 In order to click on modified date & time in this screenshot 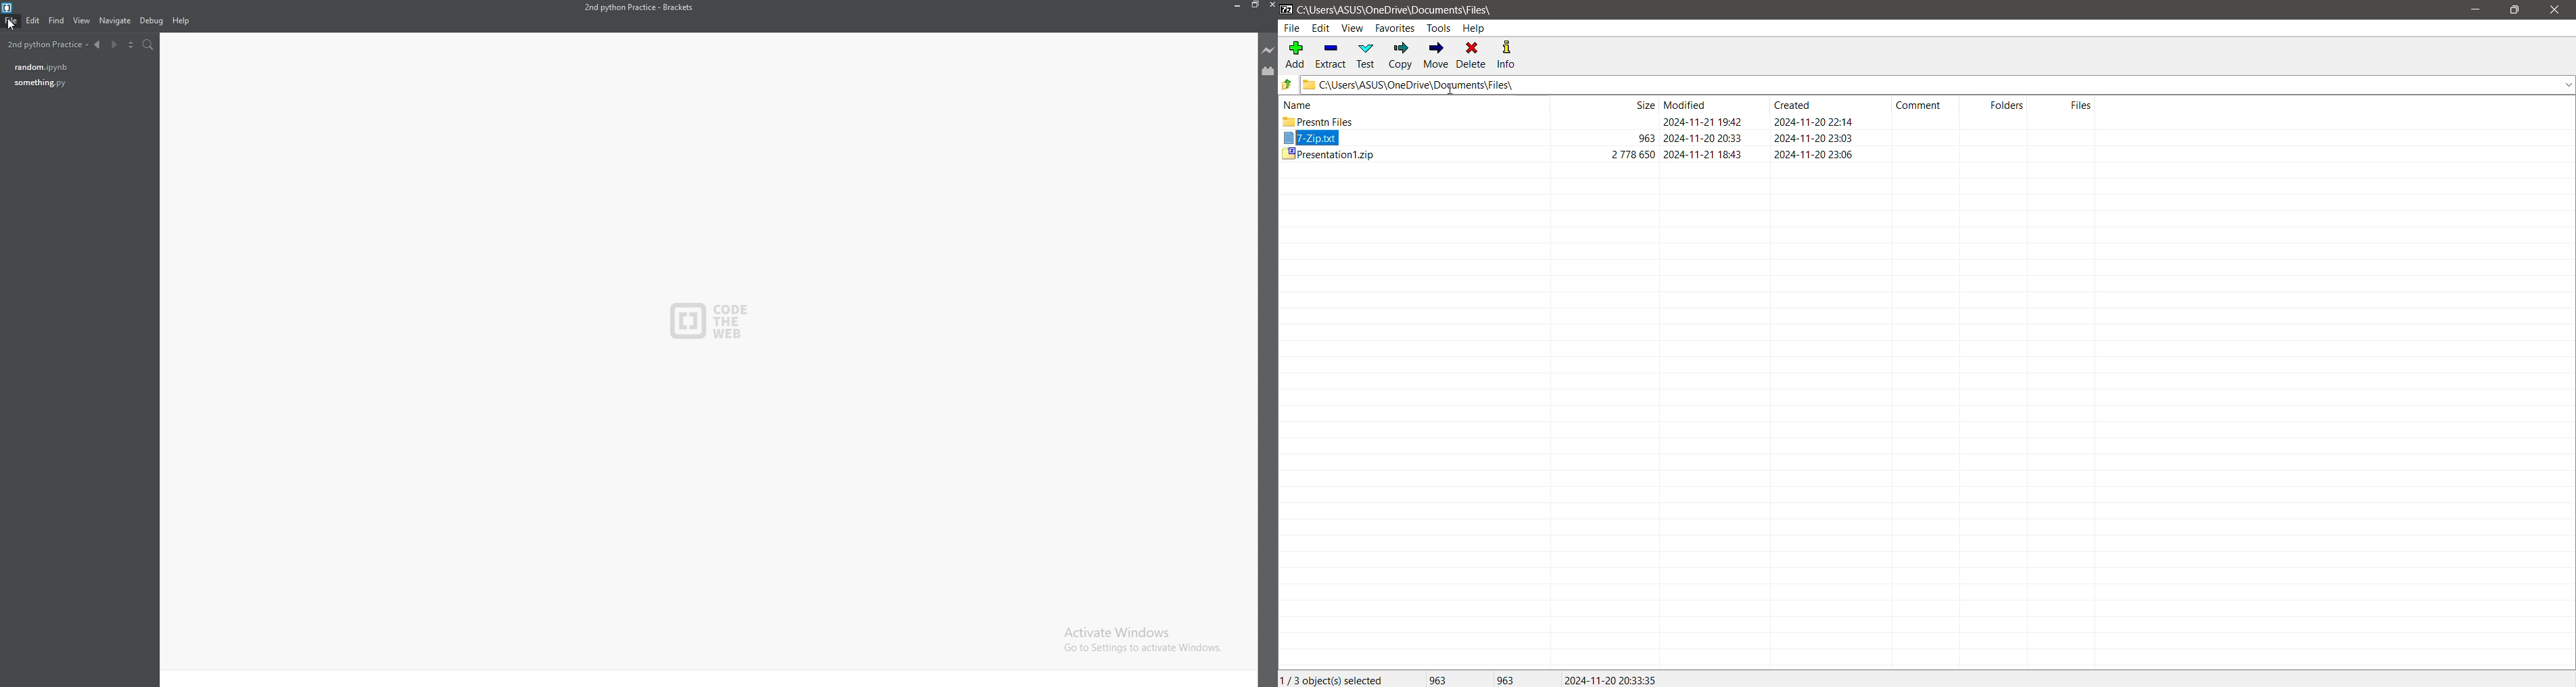, I will do `click(1703, 138)`.